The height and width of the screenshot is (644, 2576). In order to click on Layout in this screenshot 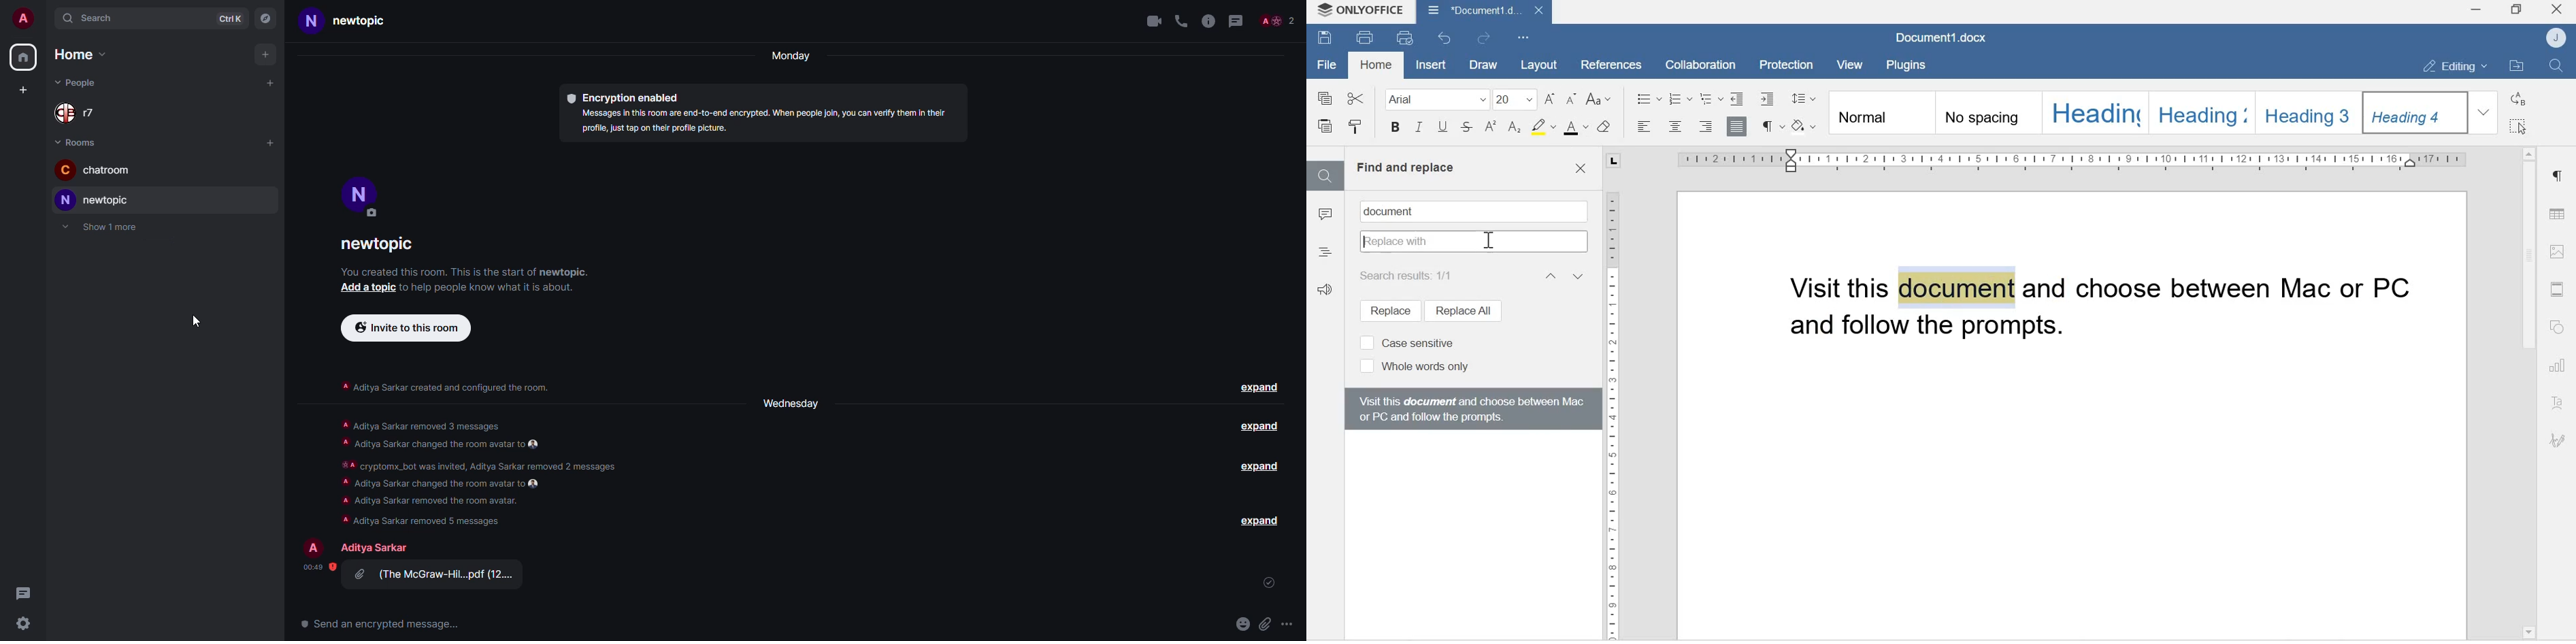, I will do `click(1537, 64)`.